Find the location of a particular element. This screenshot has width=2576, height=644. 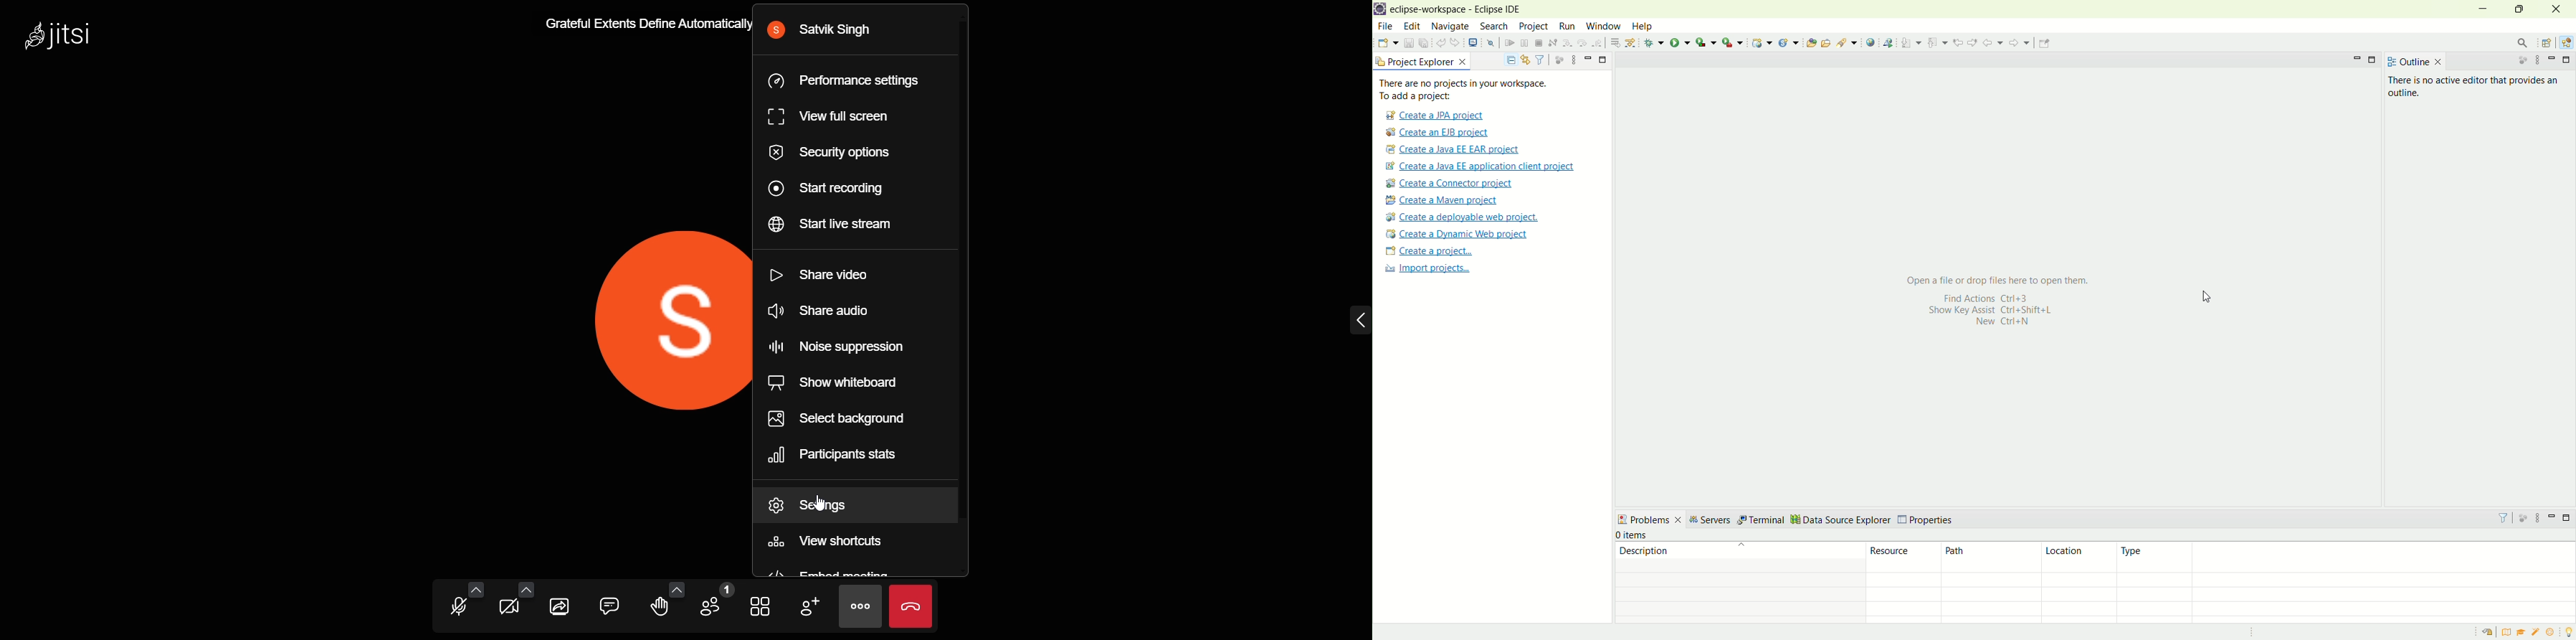

chat is located at coordinates (607, 603).